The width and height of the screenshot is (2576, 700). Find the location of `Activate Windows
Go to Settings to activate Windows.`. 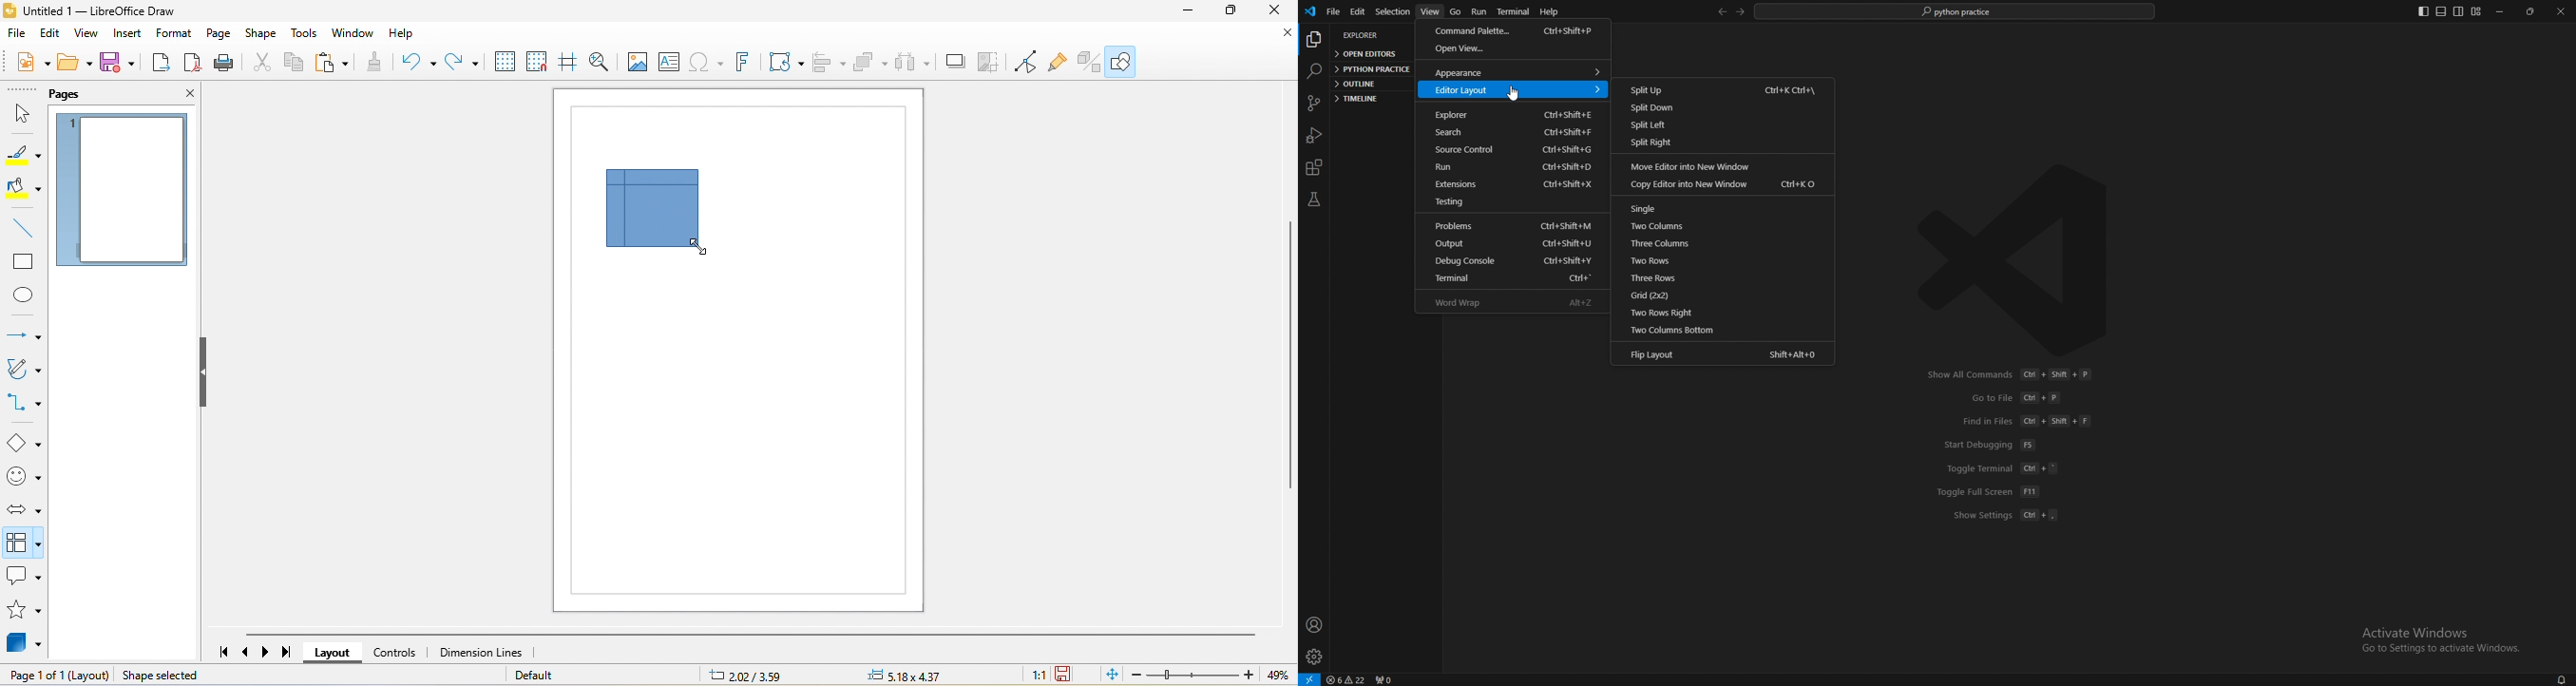

Activate Windows
Go to Settings to activate Windows. is located at coordinates (2444, 640).